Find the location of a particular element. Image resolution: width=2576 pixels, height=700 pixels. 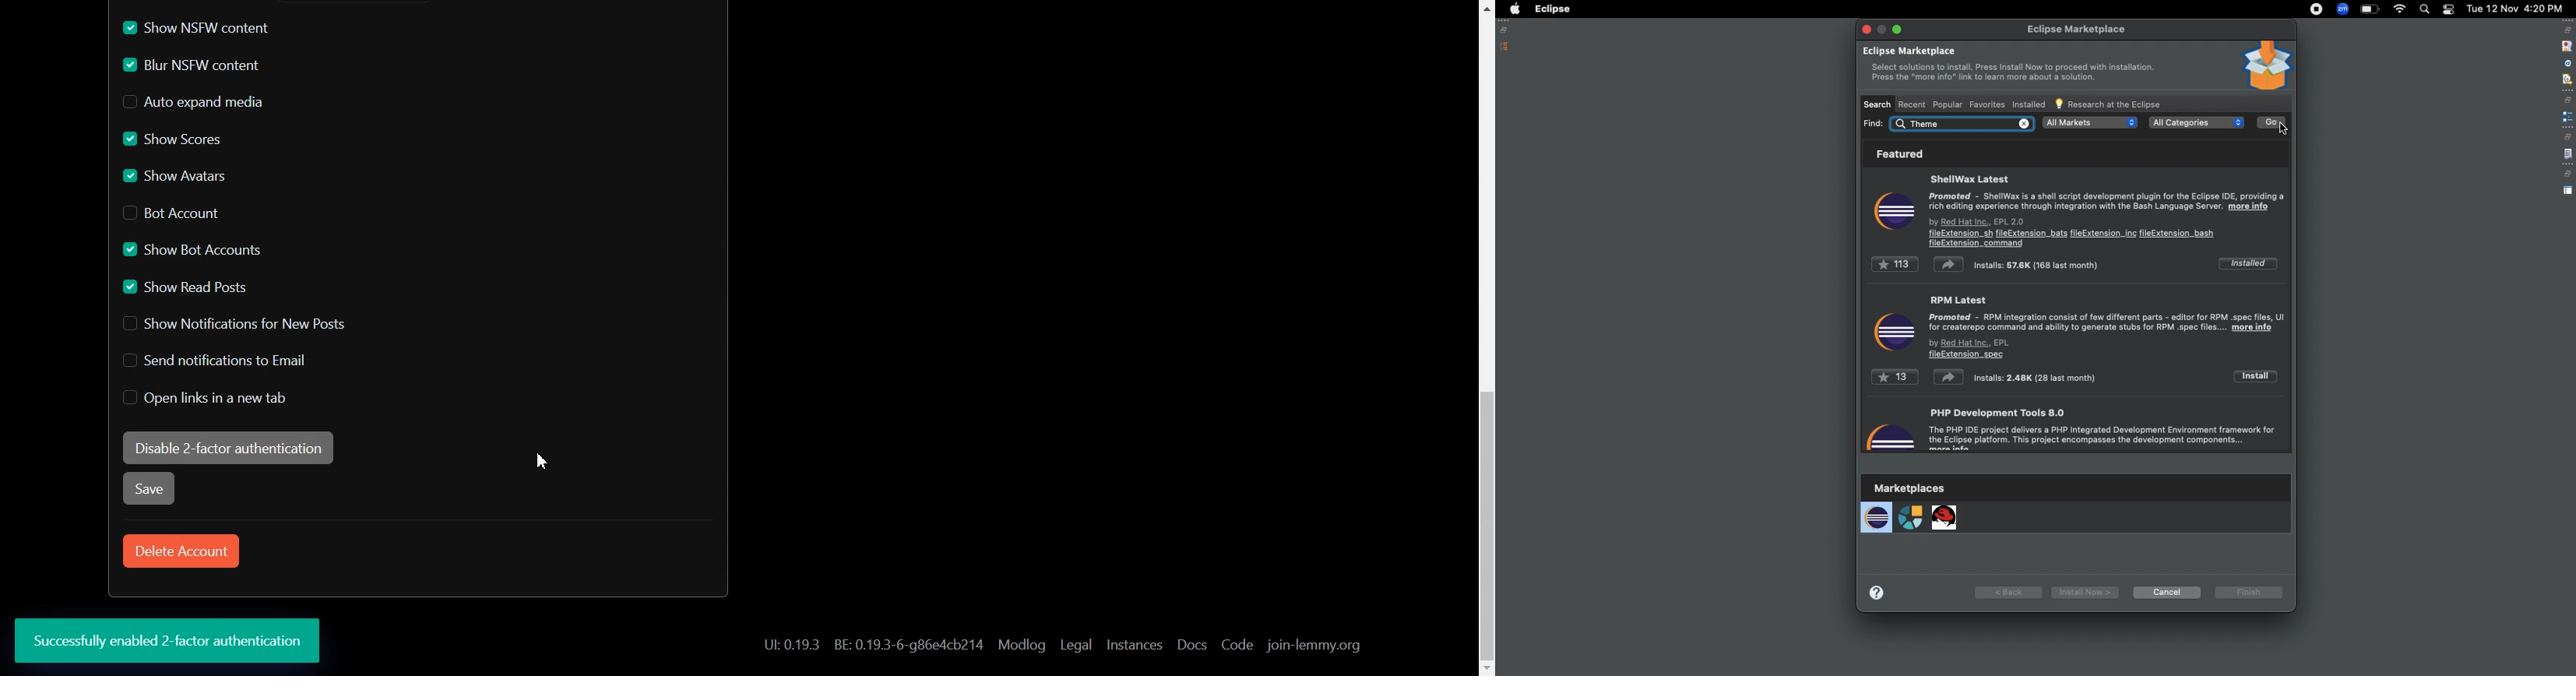

Search is located at coordinates (1877, 104).